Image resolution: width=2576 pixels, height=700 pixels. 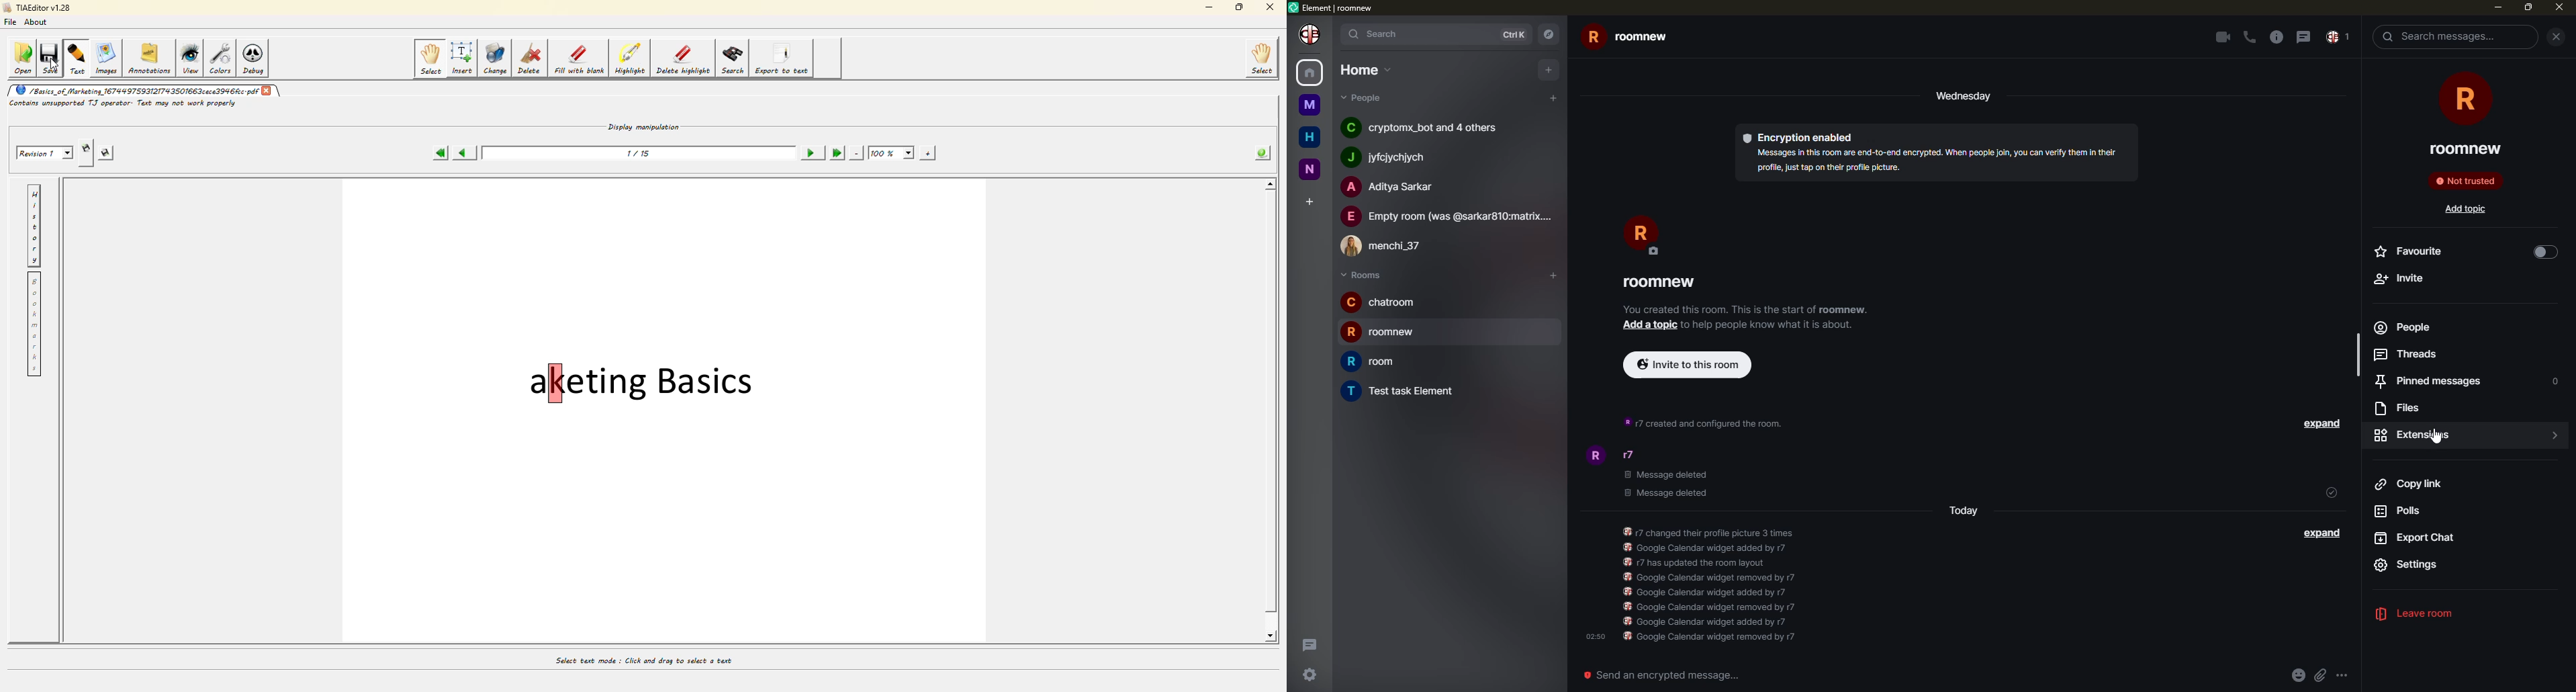 What do you see at coordinates (2352, 354) in the screenshot?
I see `scrollbar` at bounding box center [2352, 354].